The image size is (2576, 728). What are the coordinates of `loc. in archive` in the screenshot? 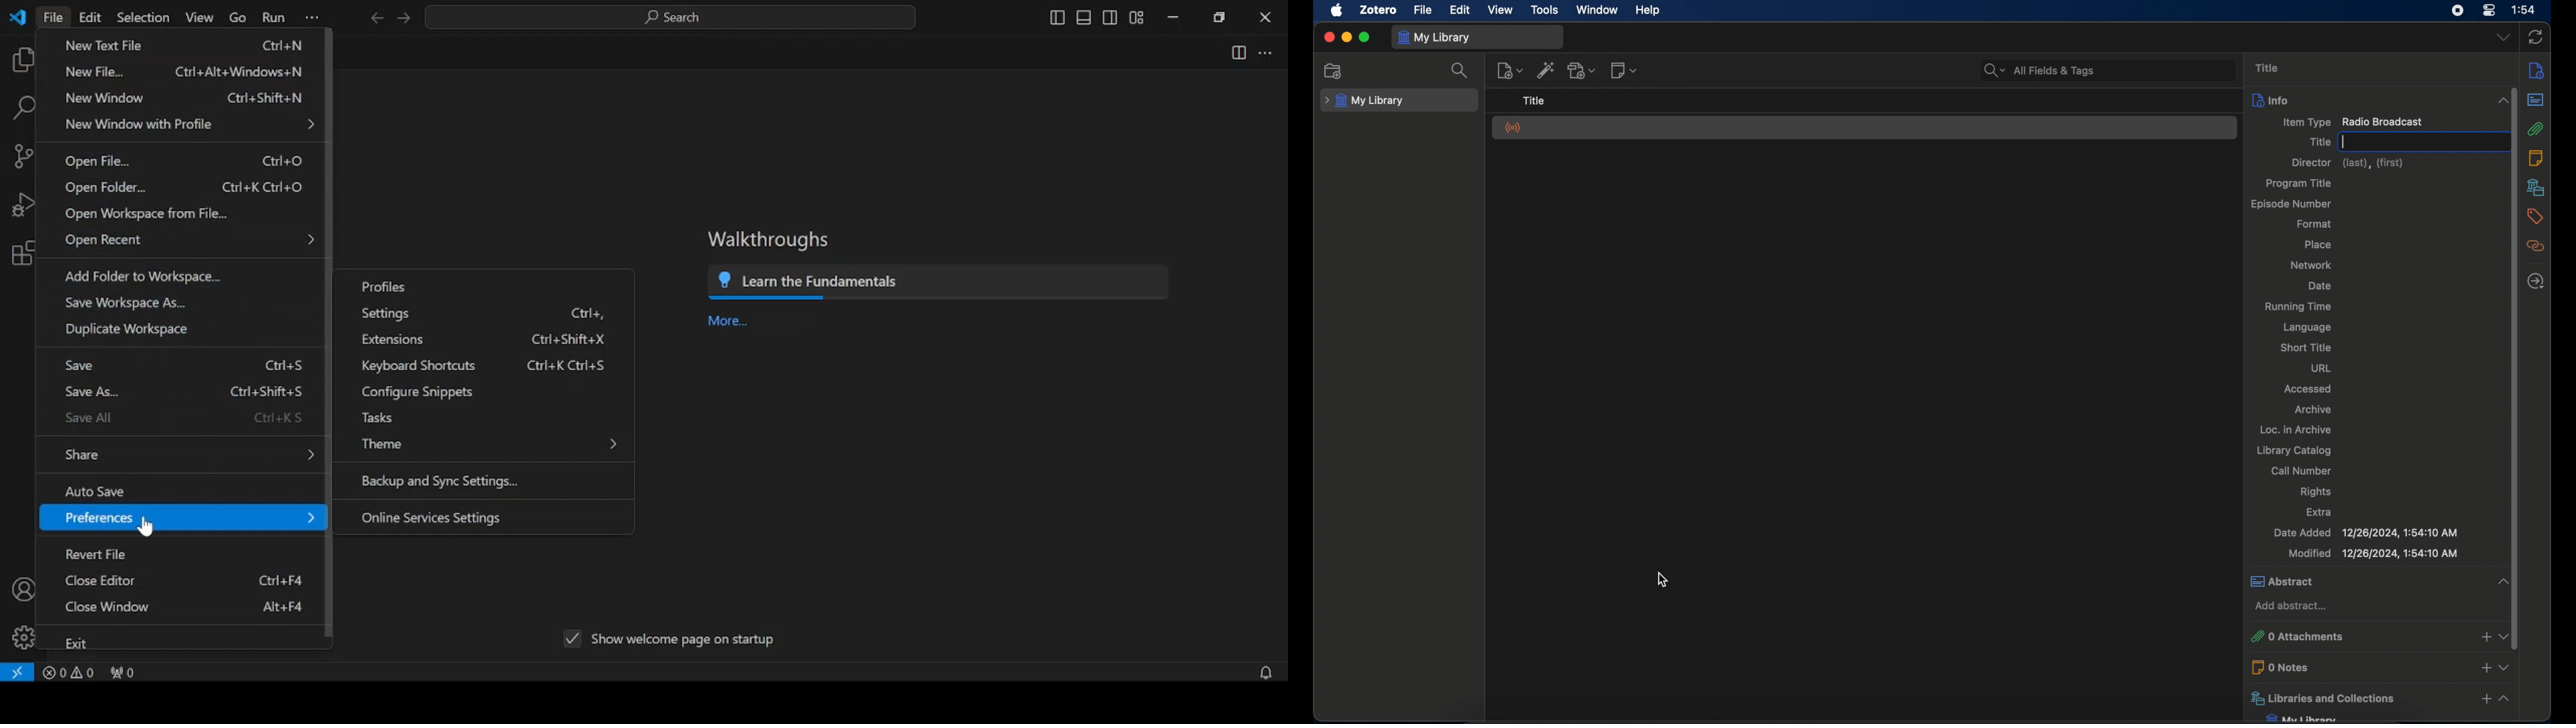 It's located at (2298, 429).